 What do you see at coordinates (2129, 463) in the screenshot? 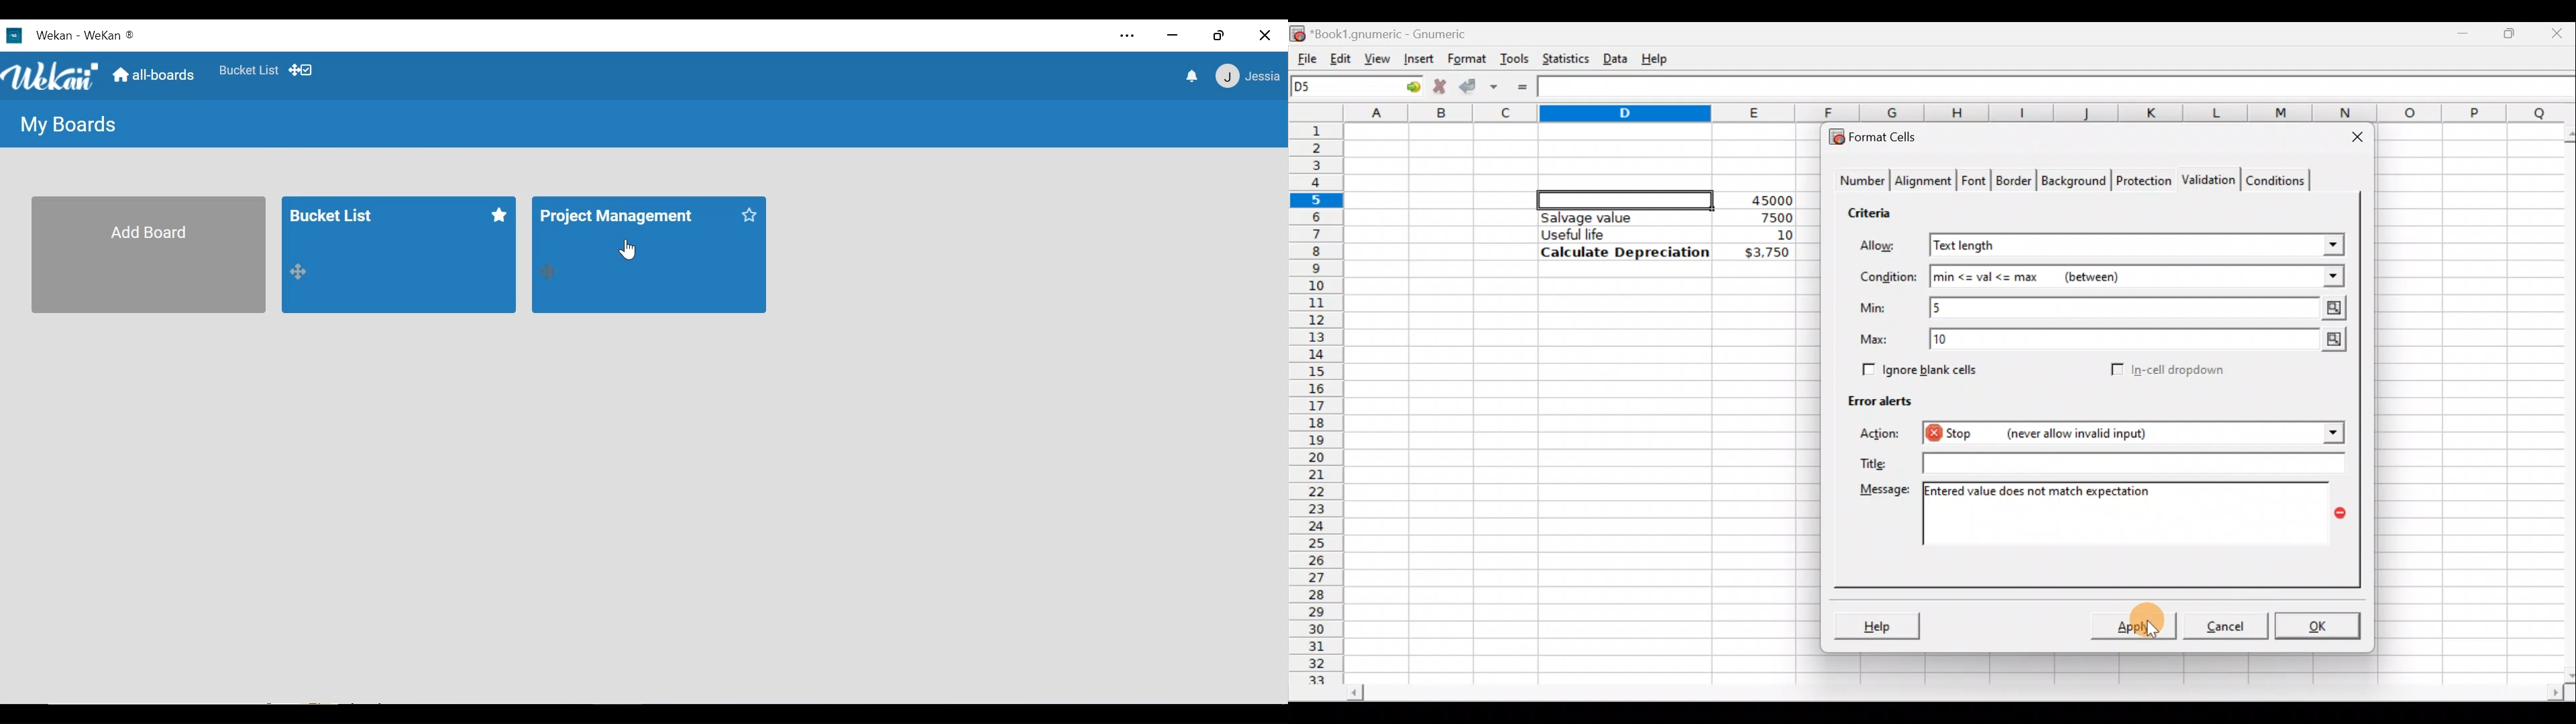
I see `Text field` at bounding box center [2129, 463].